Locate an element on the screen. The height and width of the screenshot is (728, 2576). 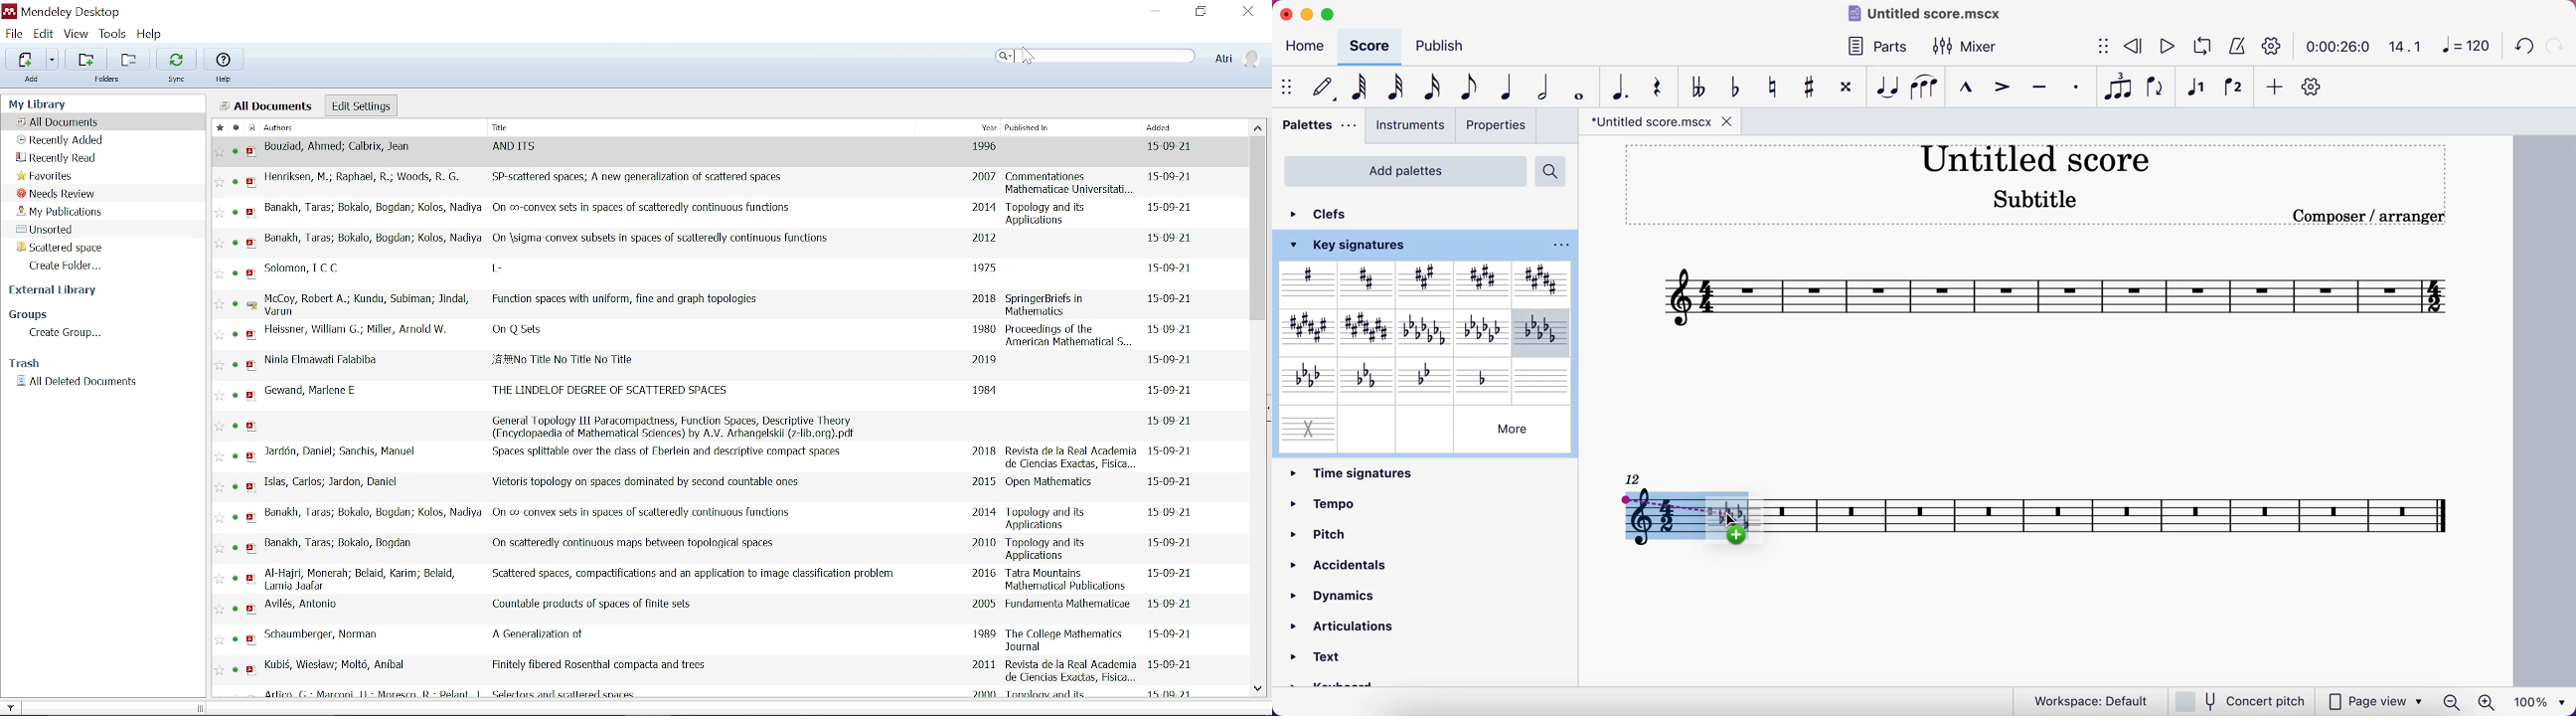
tempo is located at coordinates (1367, 502).